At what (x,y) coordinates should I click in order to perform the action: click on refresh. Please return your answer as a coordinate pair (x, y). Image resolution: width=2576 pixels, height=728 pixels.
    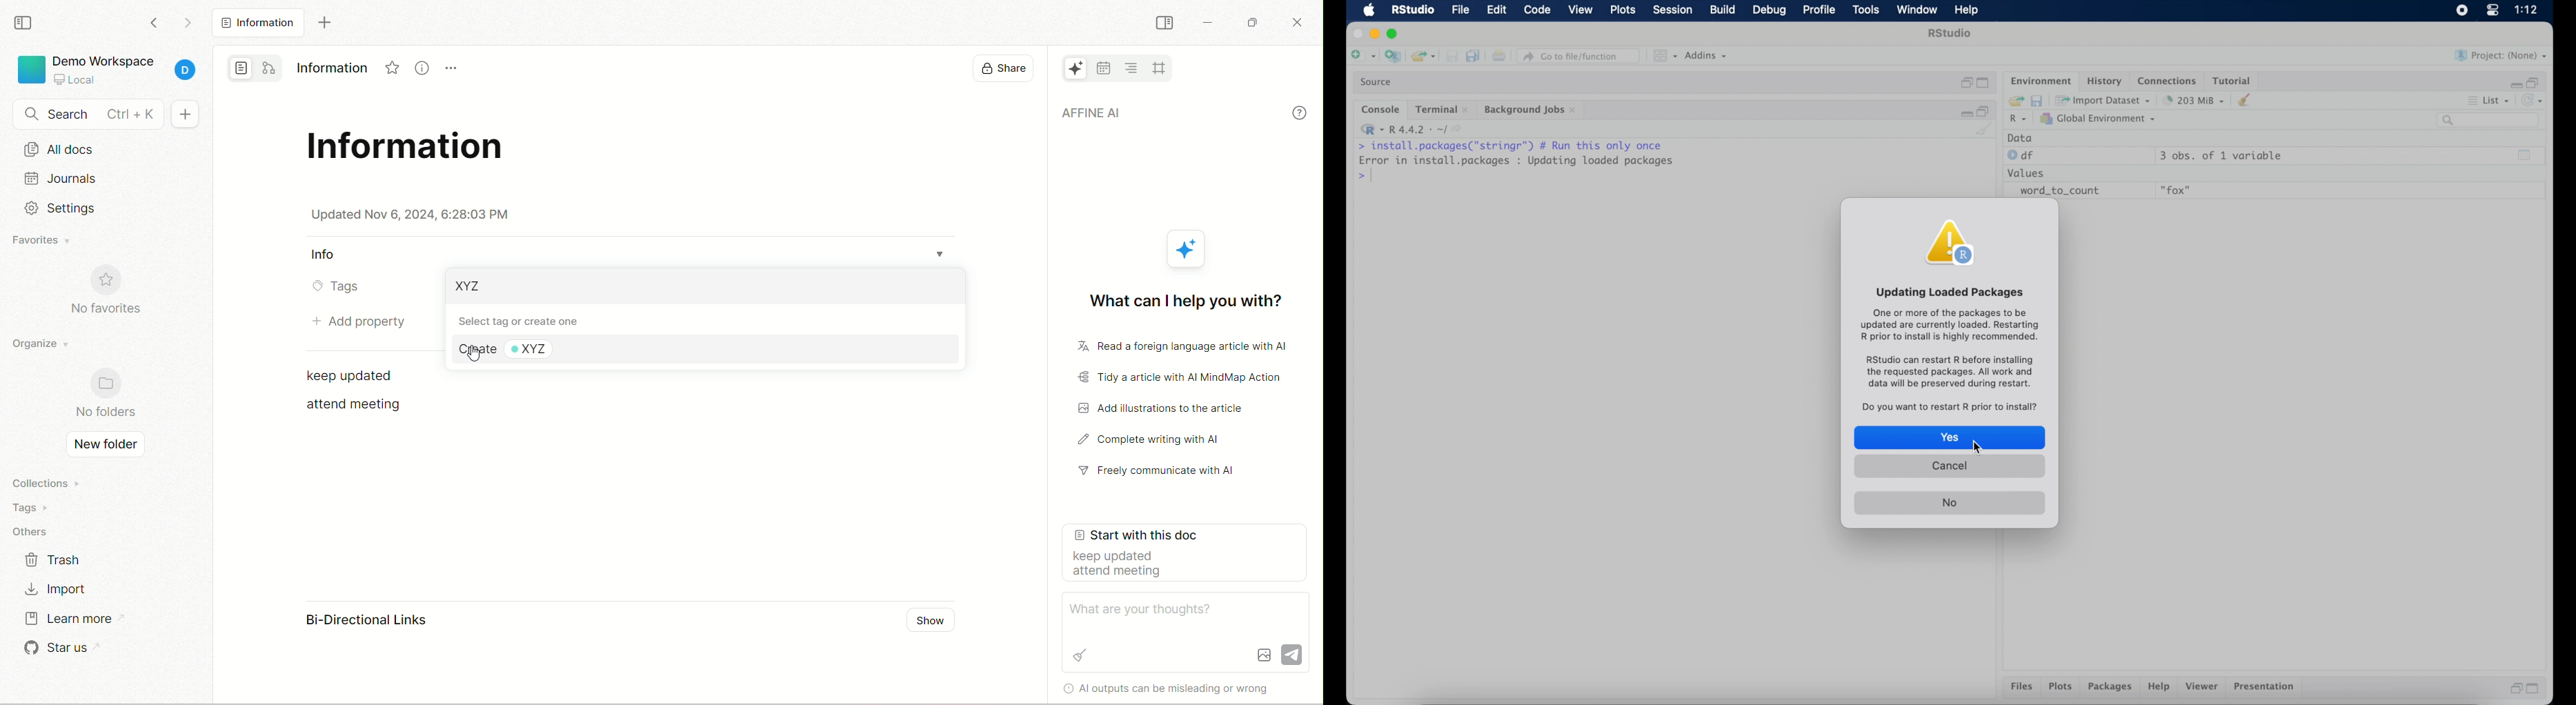
    Looking at the image, I should click on (2534, 101).